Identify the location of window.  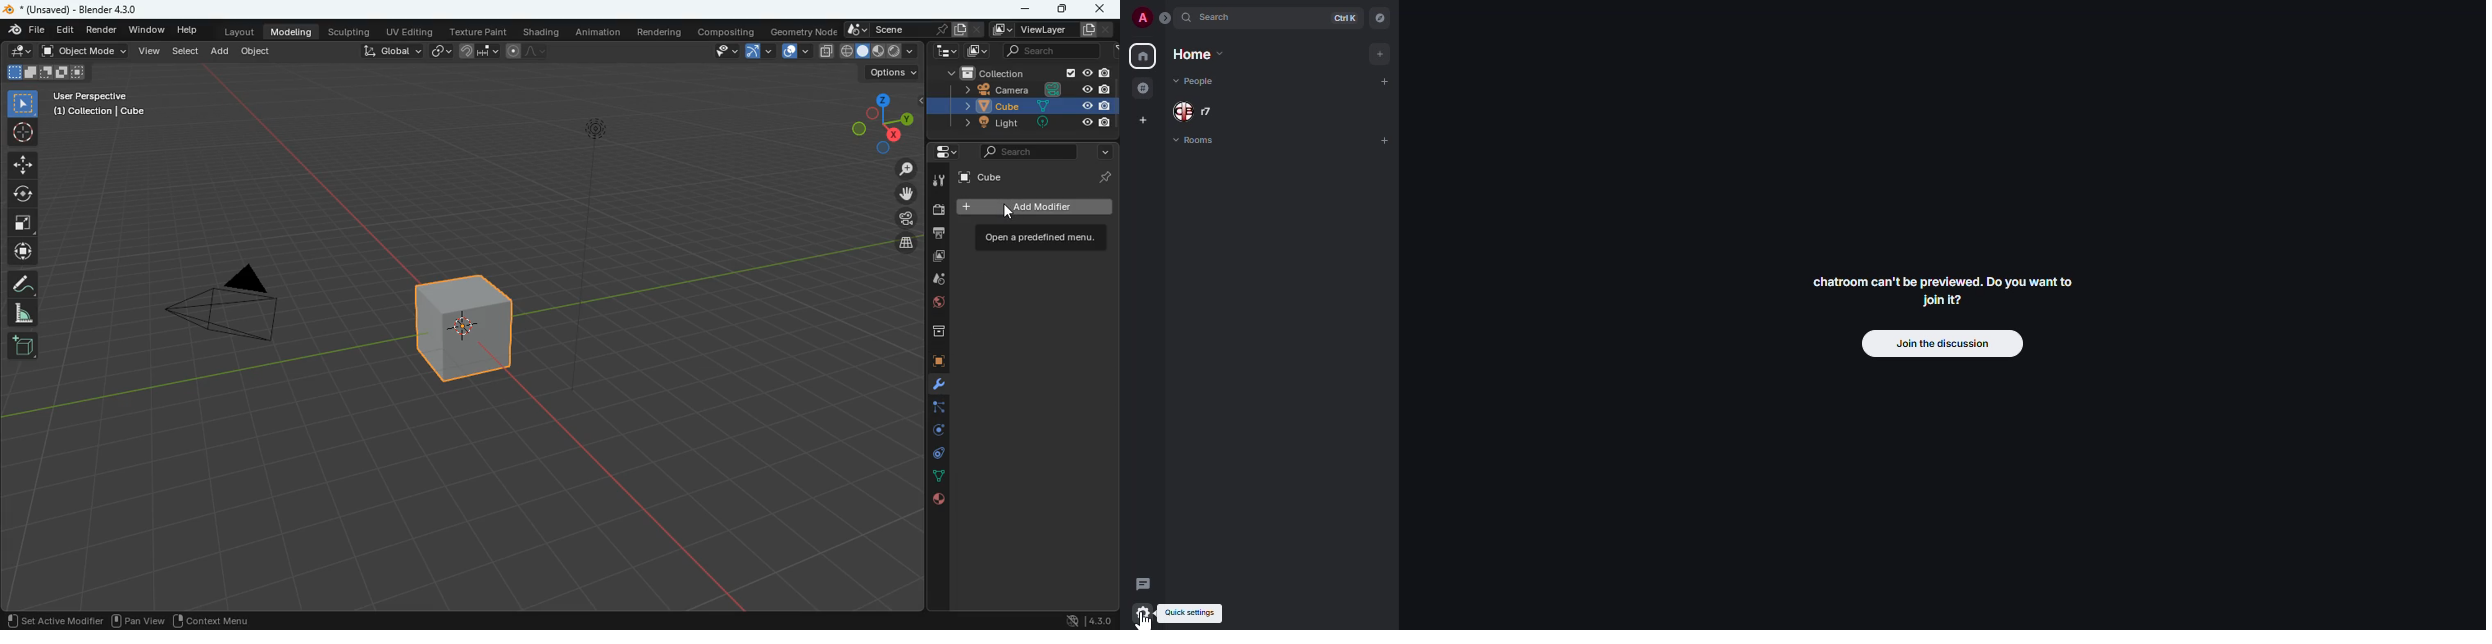
(146, 29).